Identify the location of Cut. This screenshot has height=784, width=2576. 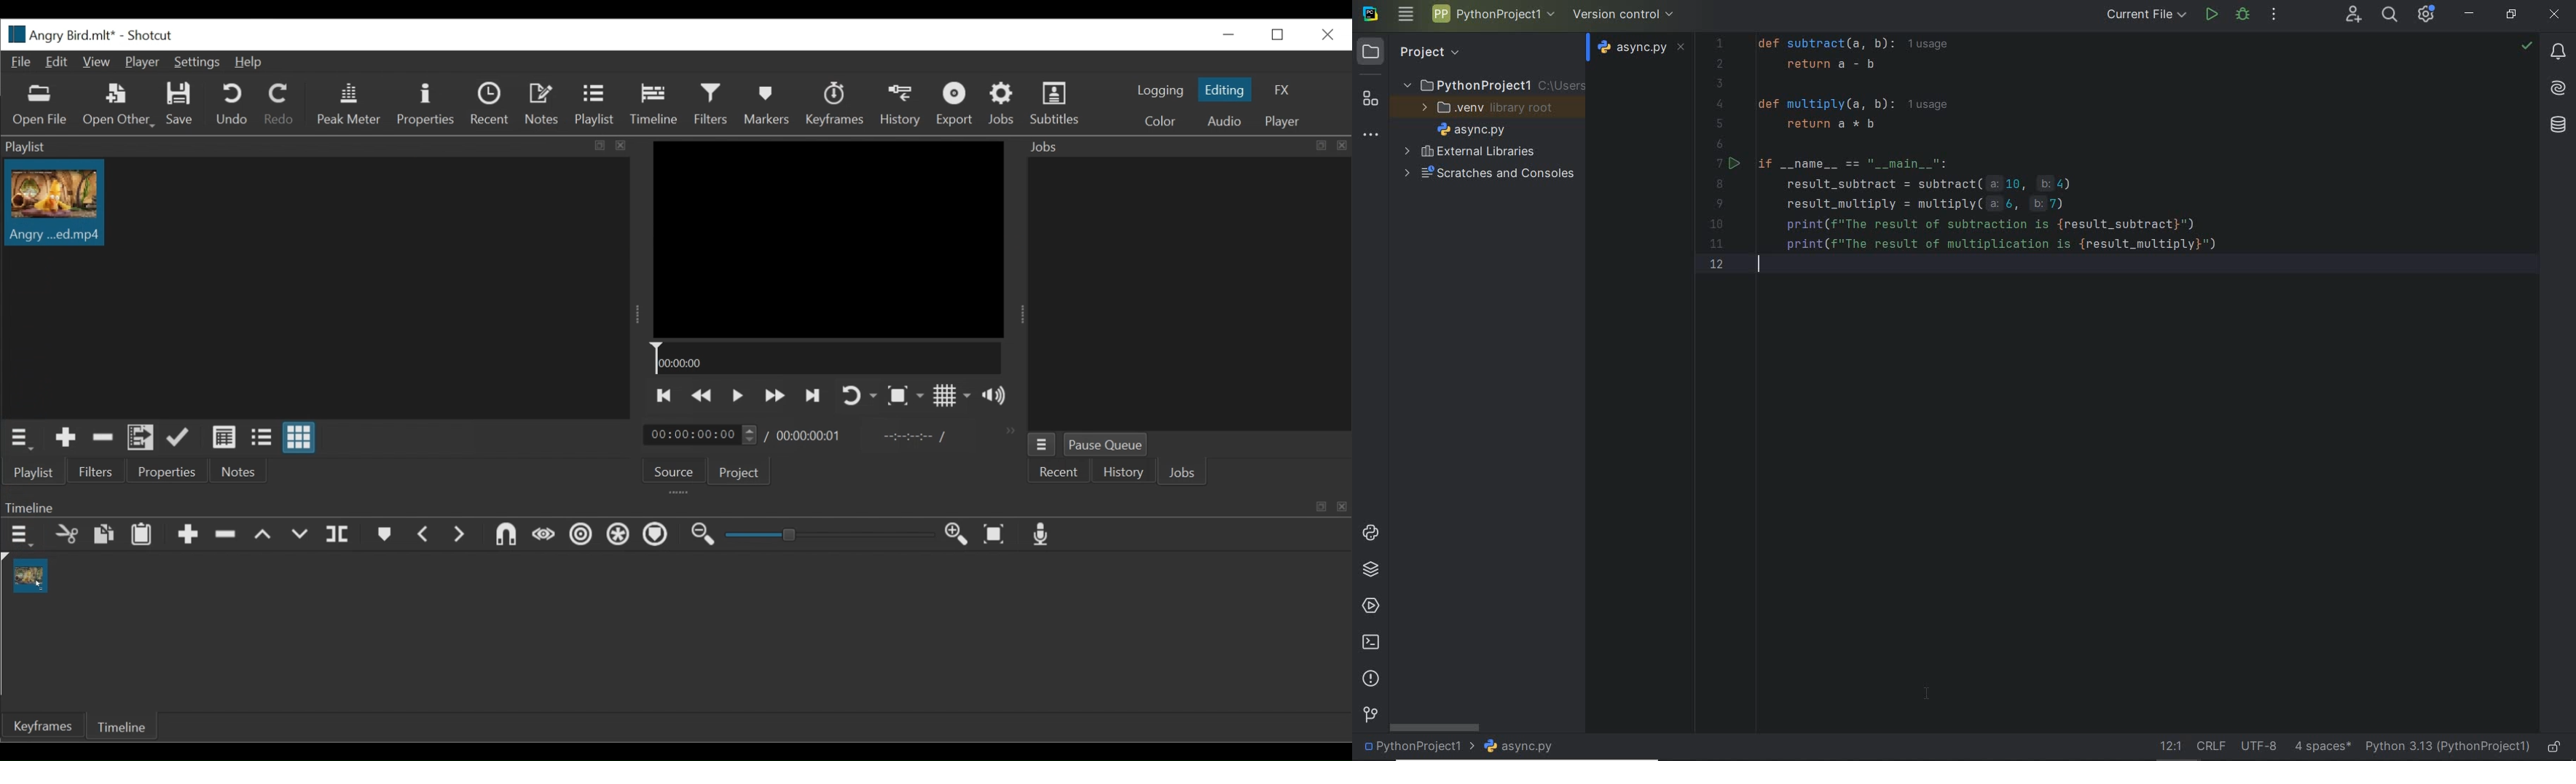
(65, 534).